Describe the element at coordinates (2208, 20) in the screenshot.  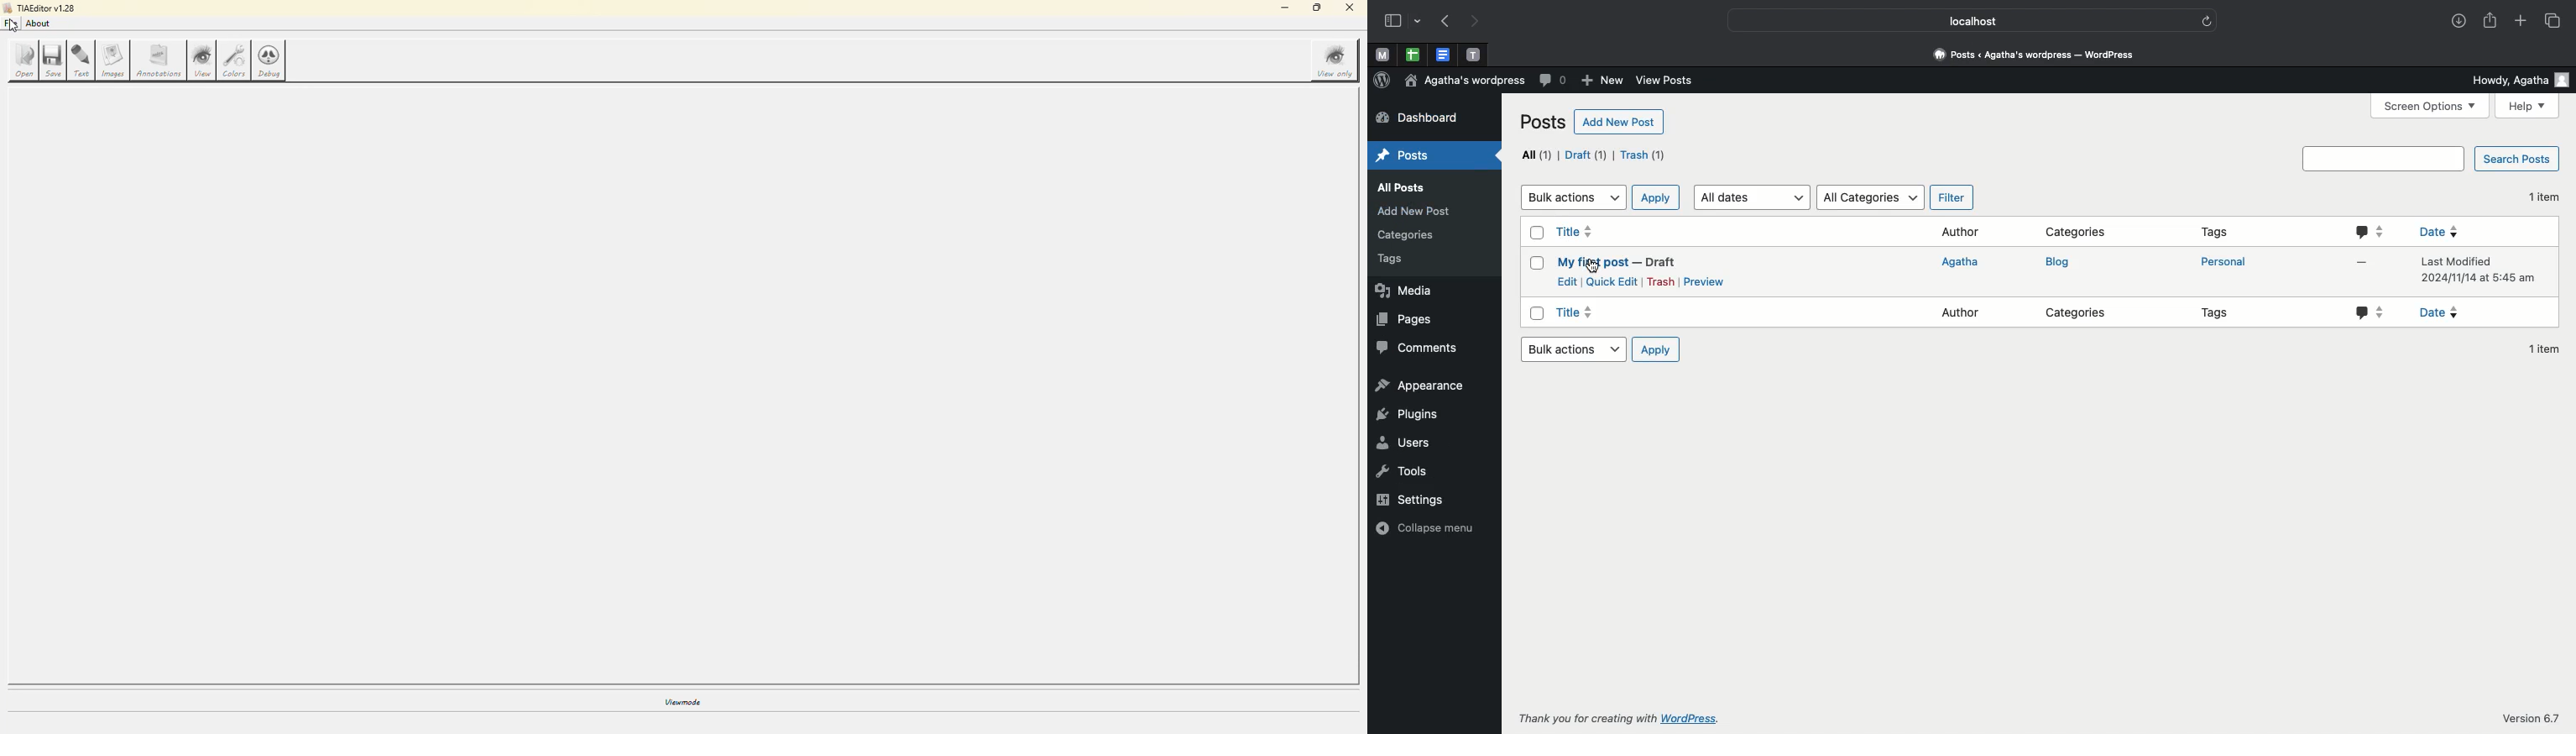
I see `refresh` at that location.